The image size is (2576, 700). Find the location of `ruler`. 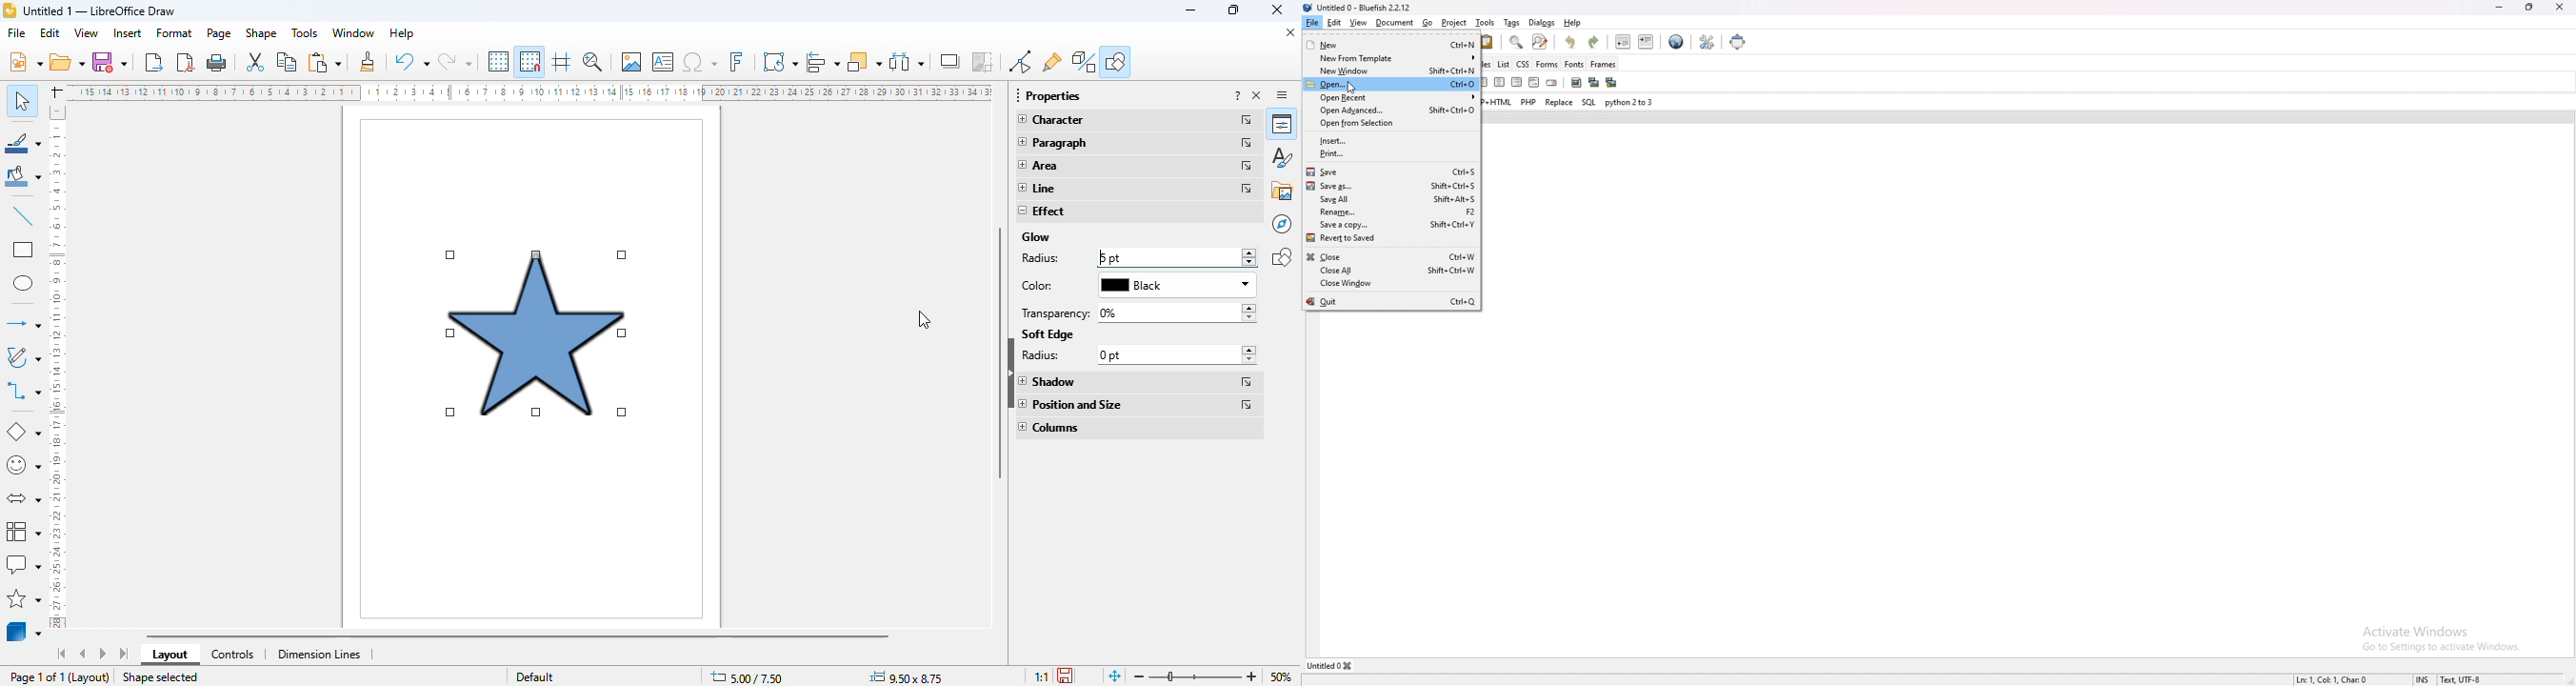

ruler is located at coordinates (58, 366).